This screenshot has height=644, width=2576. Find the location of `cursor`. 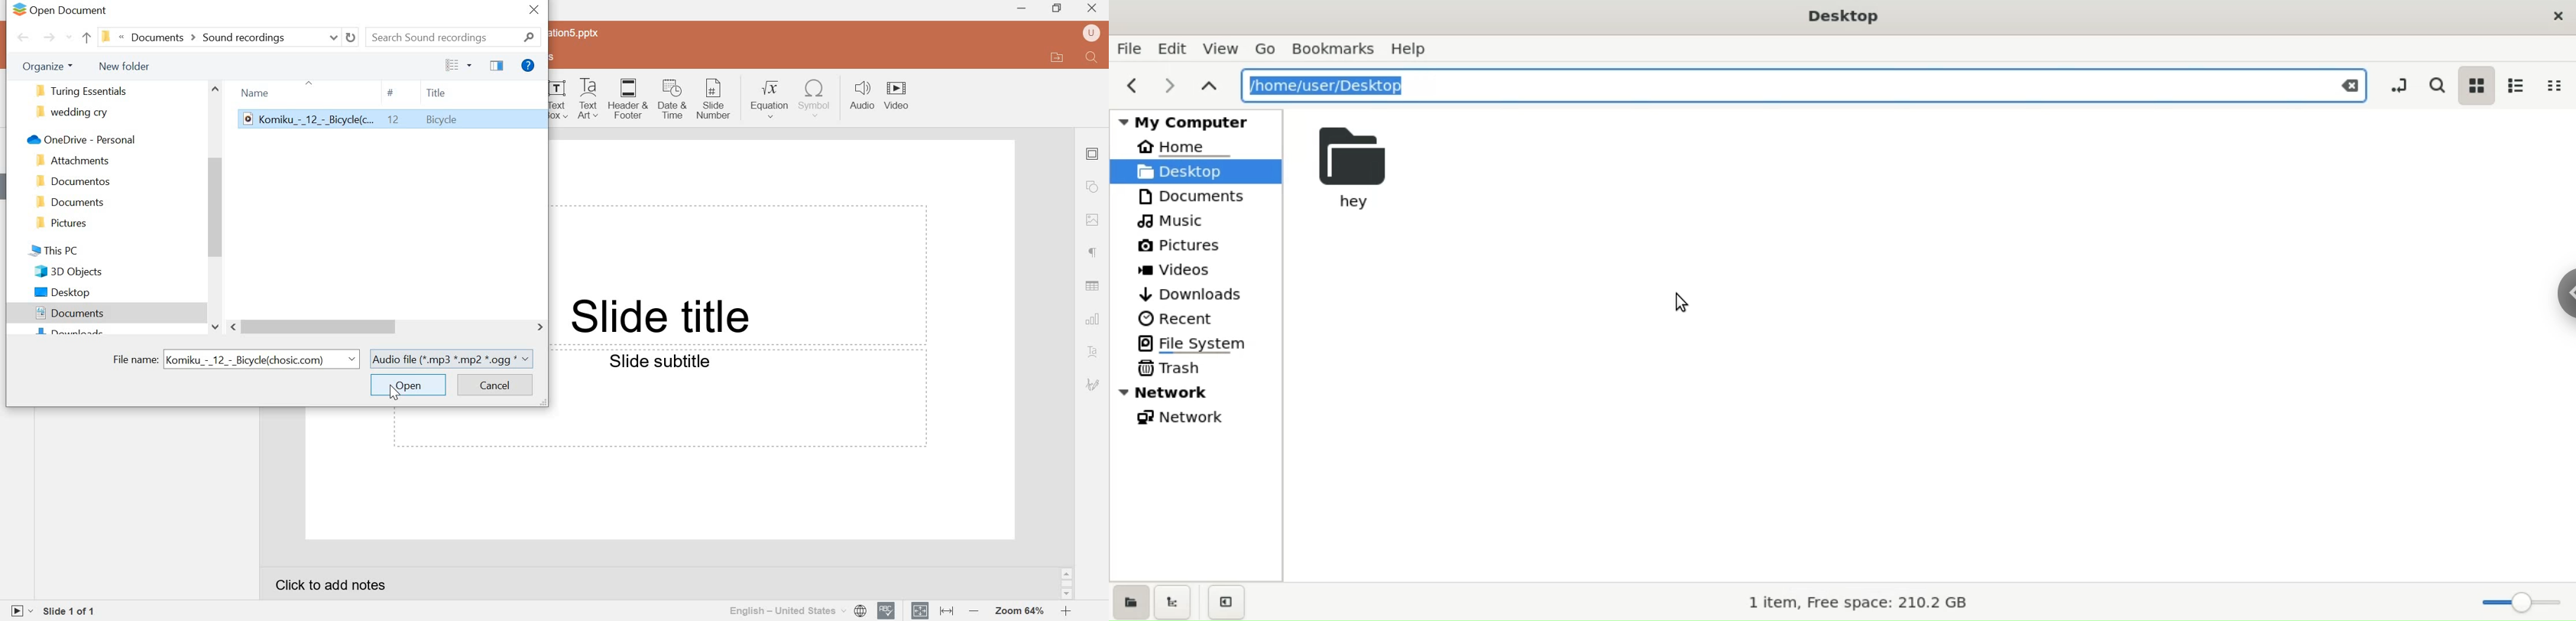

cursor is located at coordinates (1684, 304).